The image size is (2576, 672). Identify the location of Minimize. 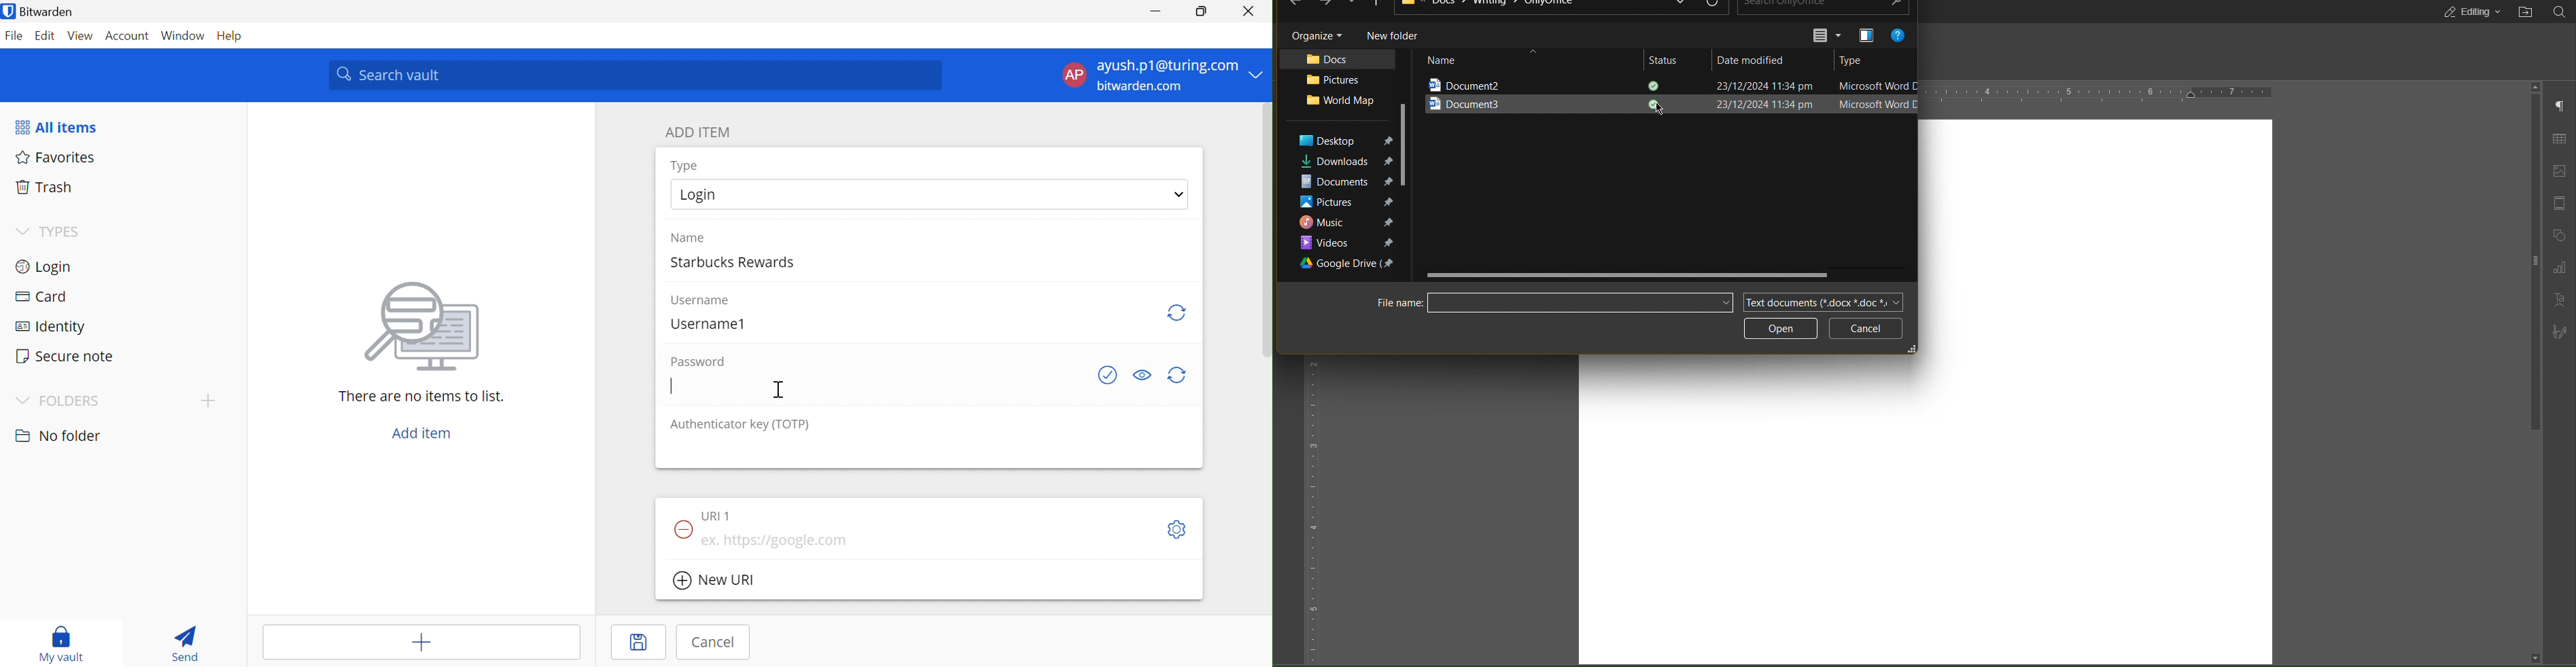
(1157, 8).